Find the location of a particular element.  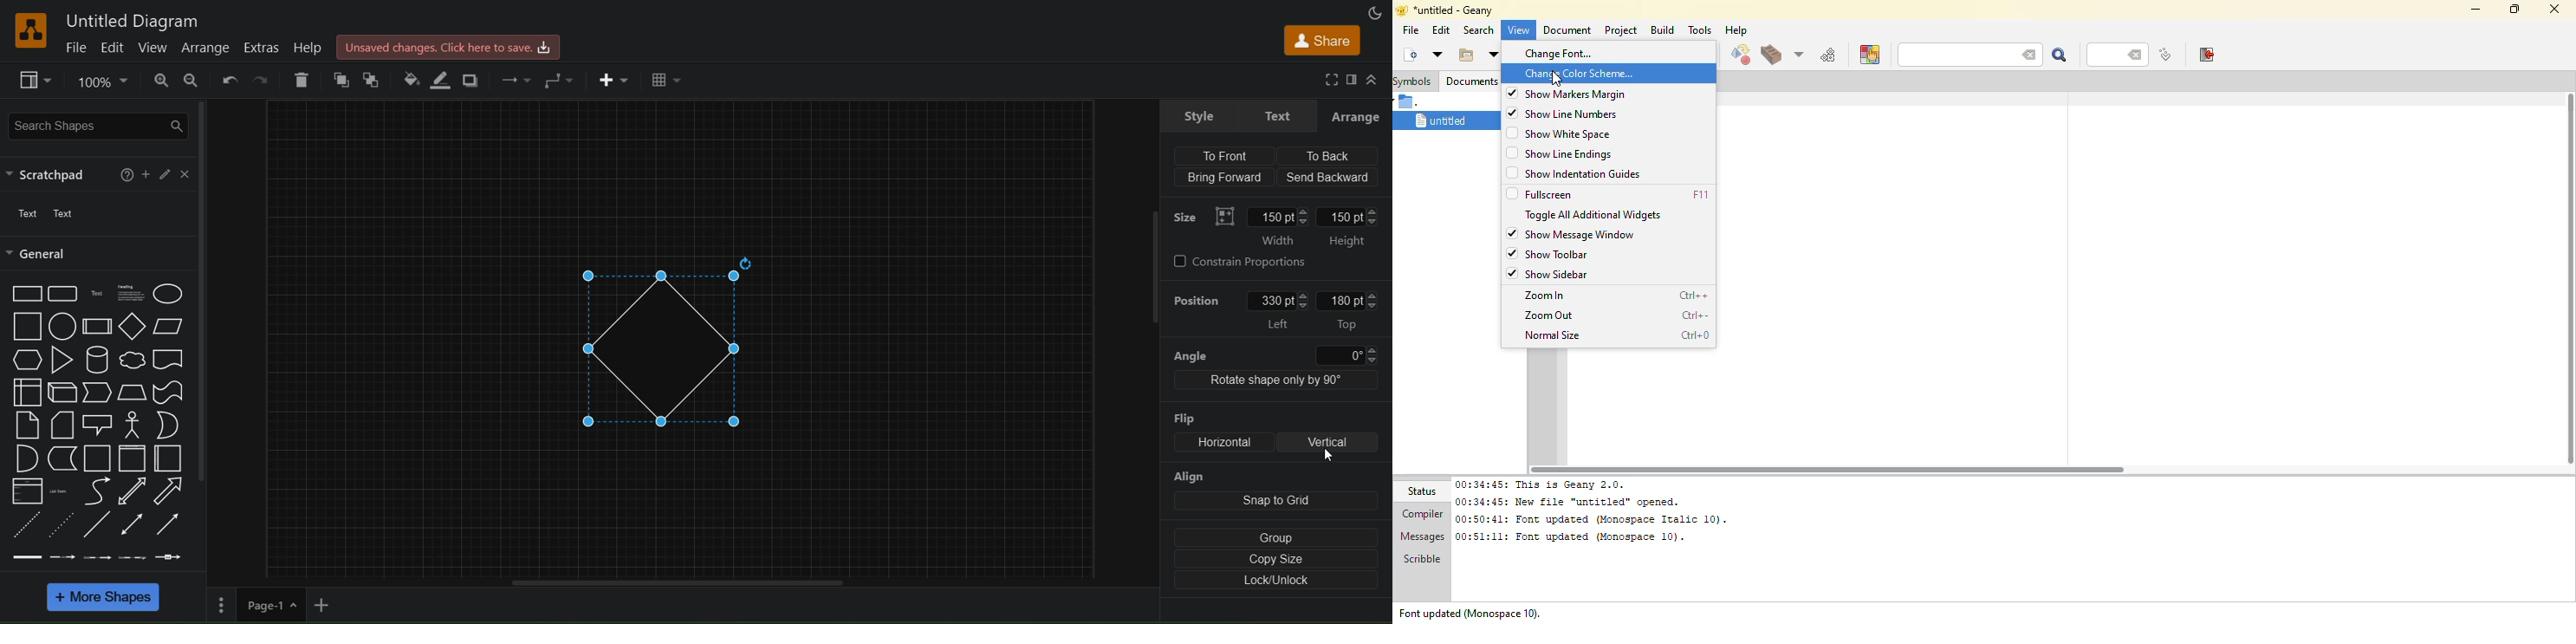

close is located at coordinates (184, 173).